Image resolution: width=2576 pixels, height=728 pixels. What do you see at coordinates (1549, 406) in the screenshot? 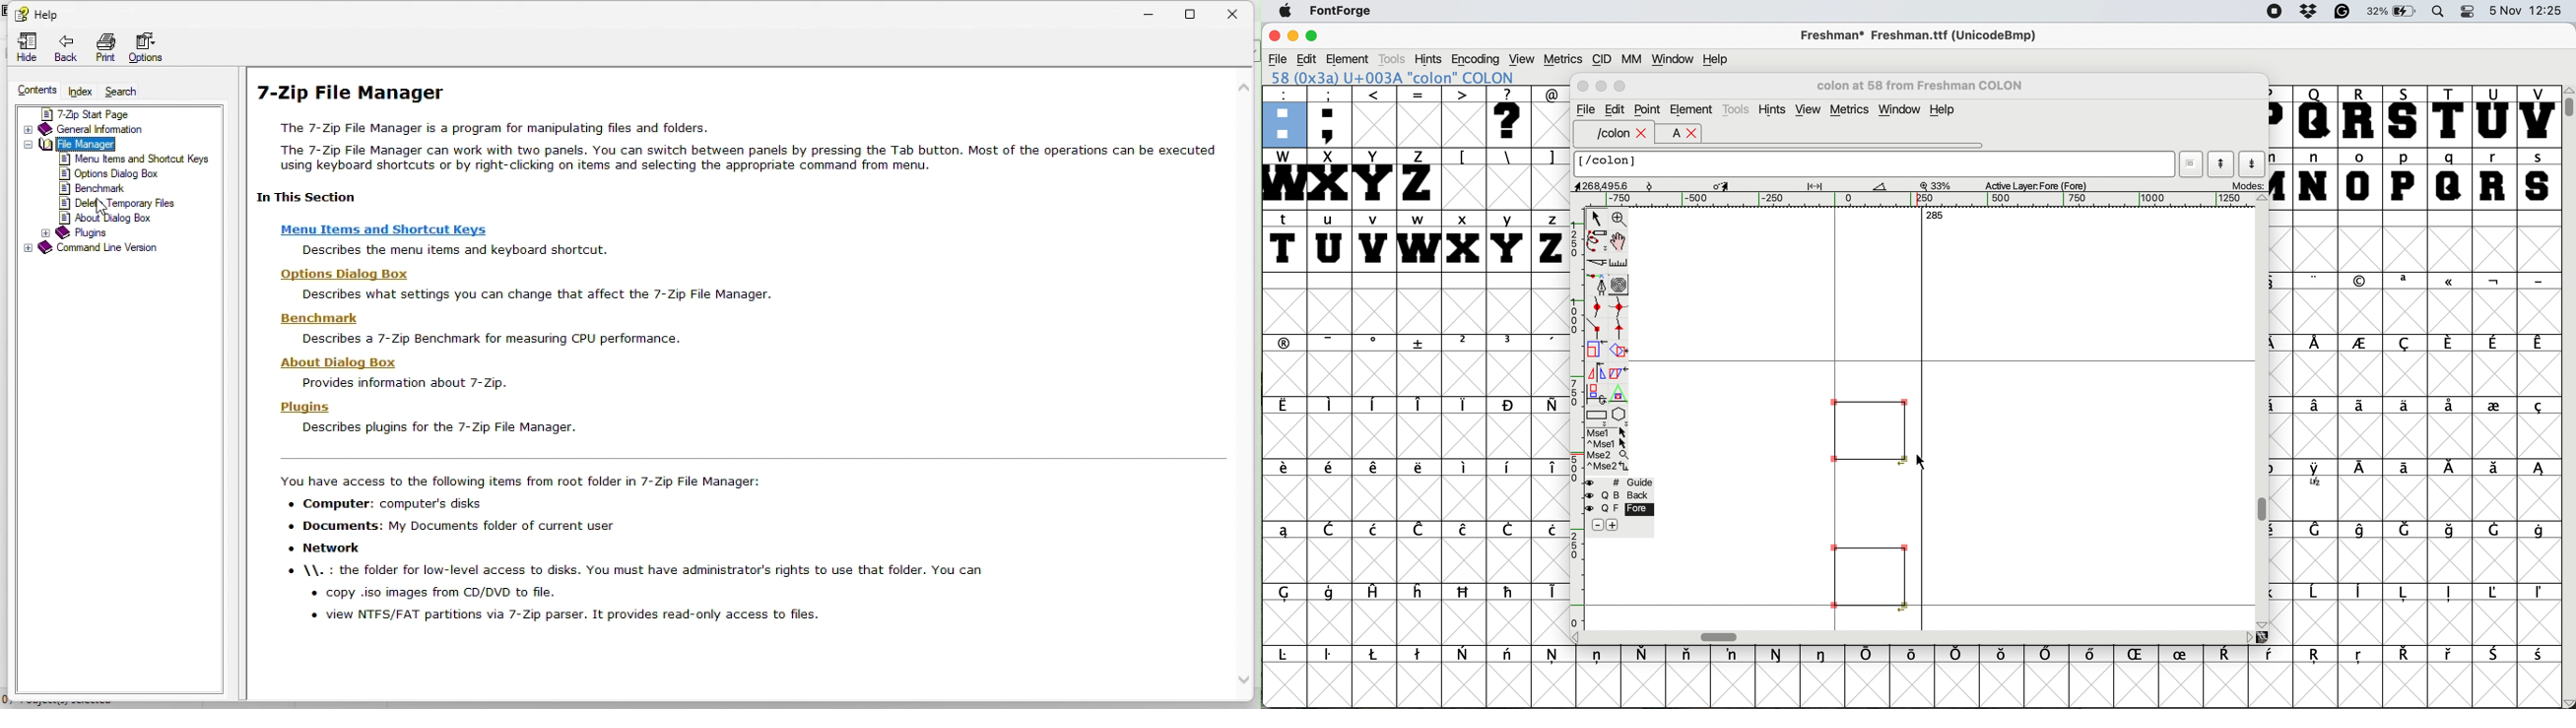
I see `symbol` at bounding box center [1549, 406].